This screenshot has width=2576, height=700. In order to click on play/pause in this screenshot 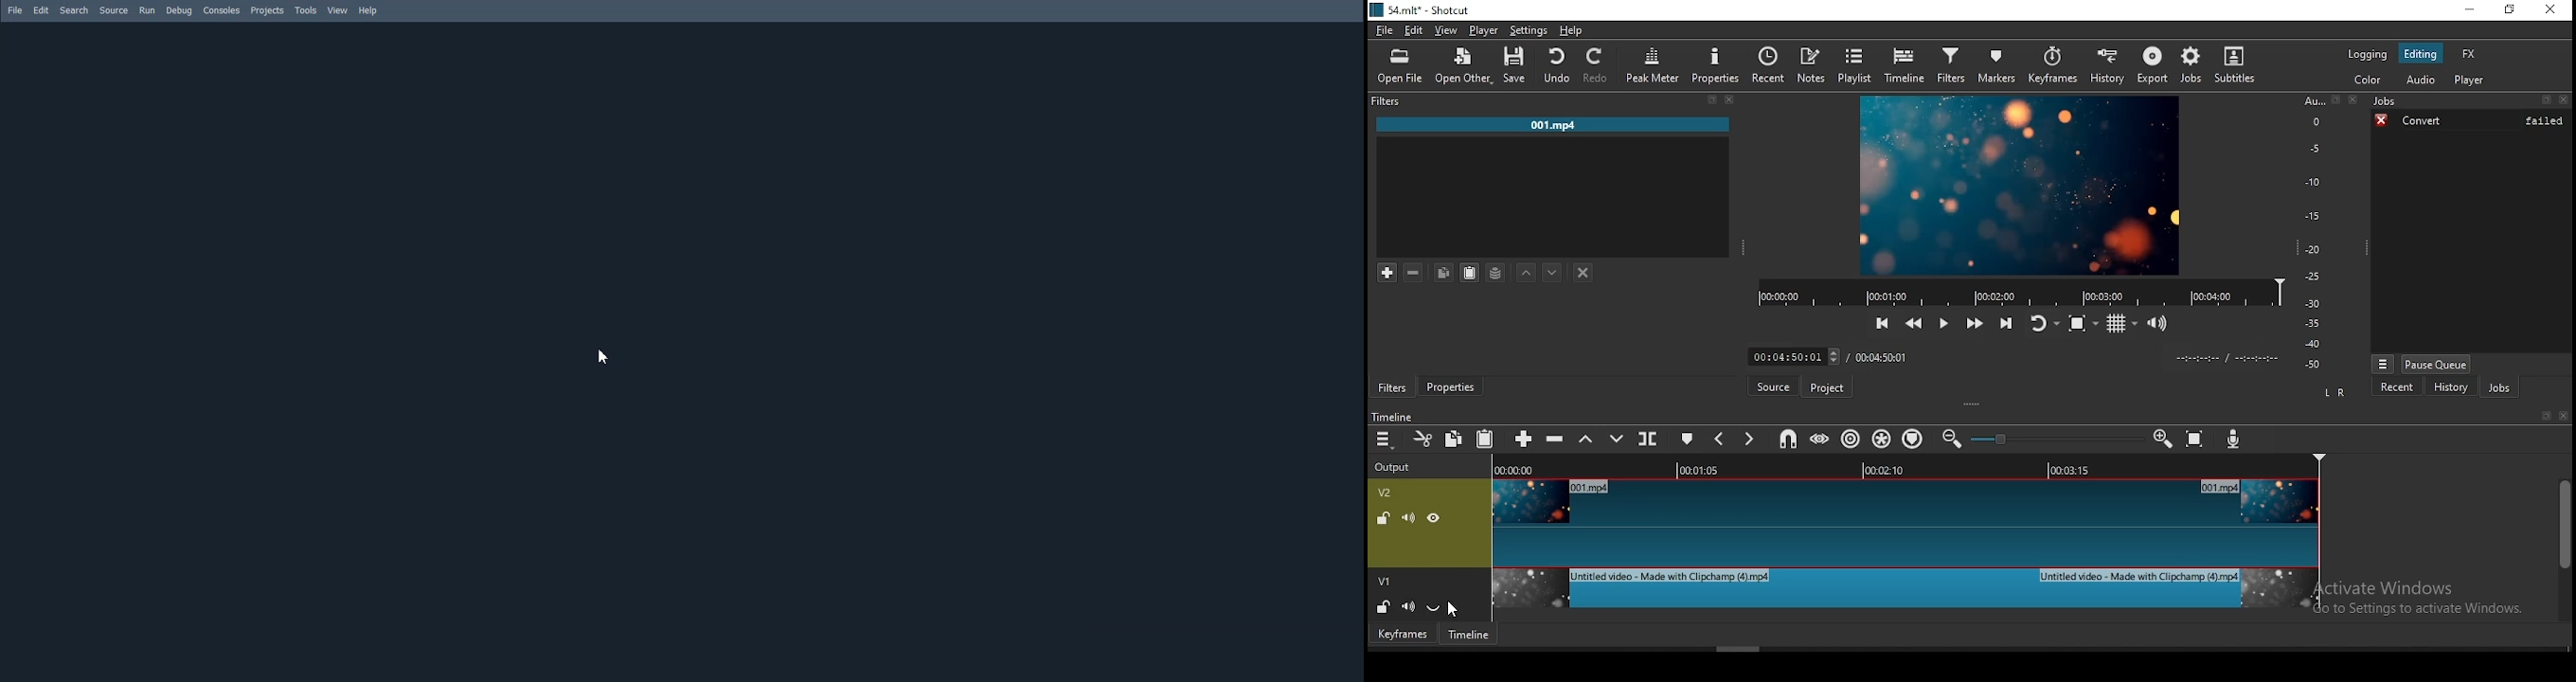, I will do `click(1944, 324)`.